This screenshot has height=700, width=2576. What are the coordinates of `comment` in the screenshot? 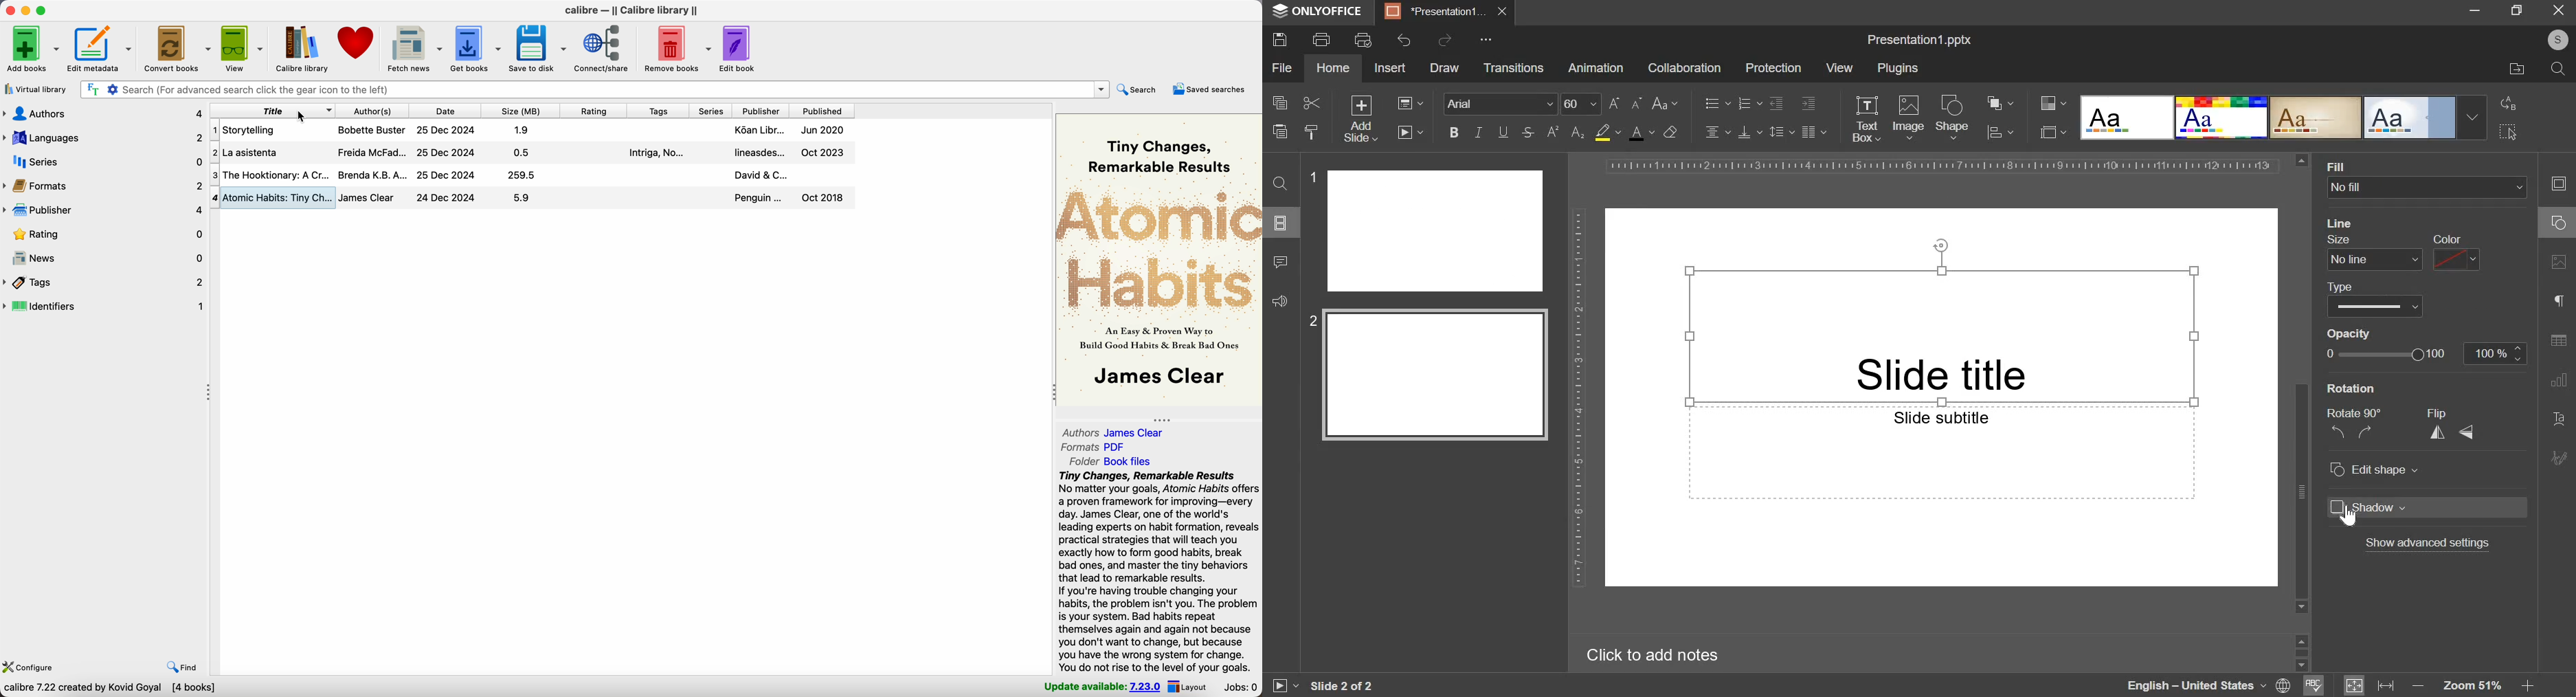 It's located at (1279, 260).